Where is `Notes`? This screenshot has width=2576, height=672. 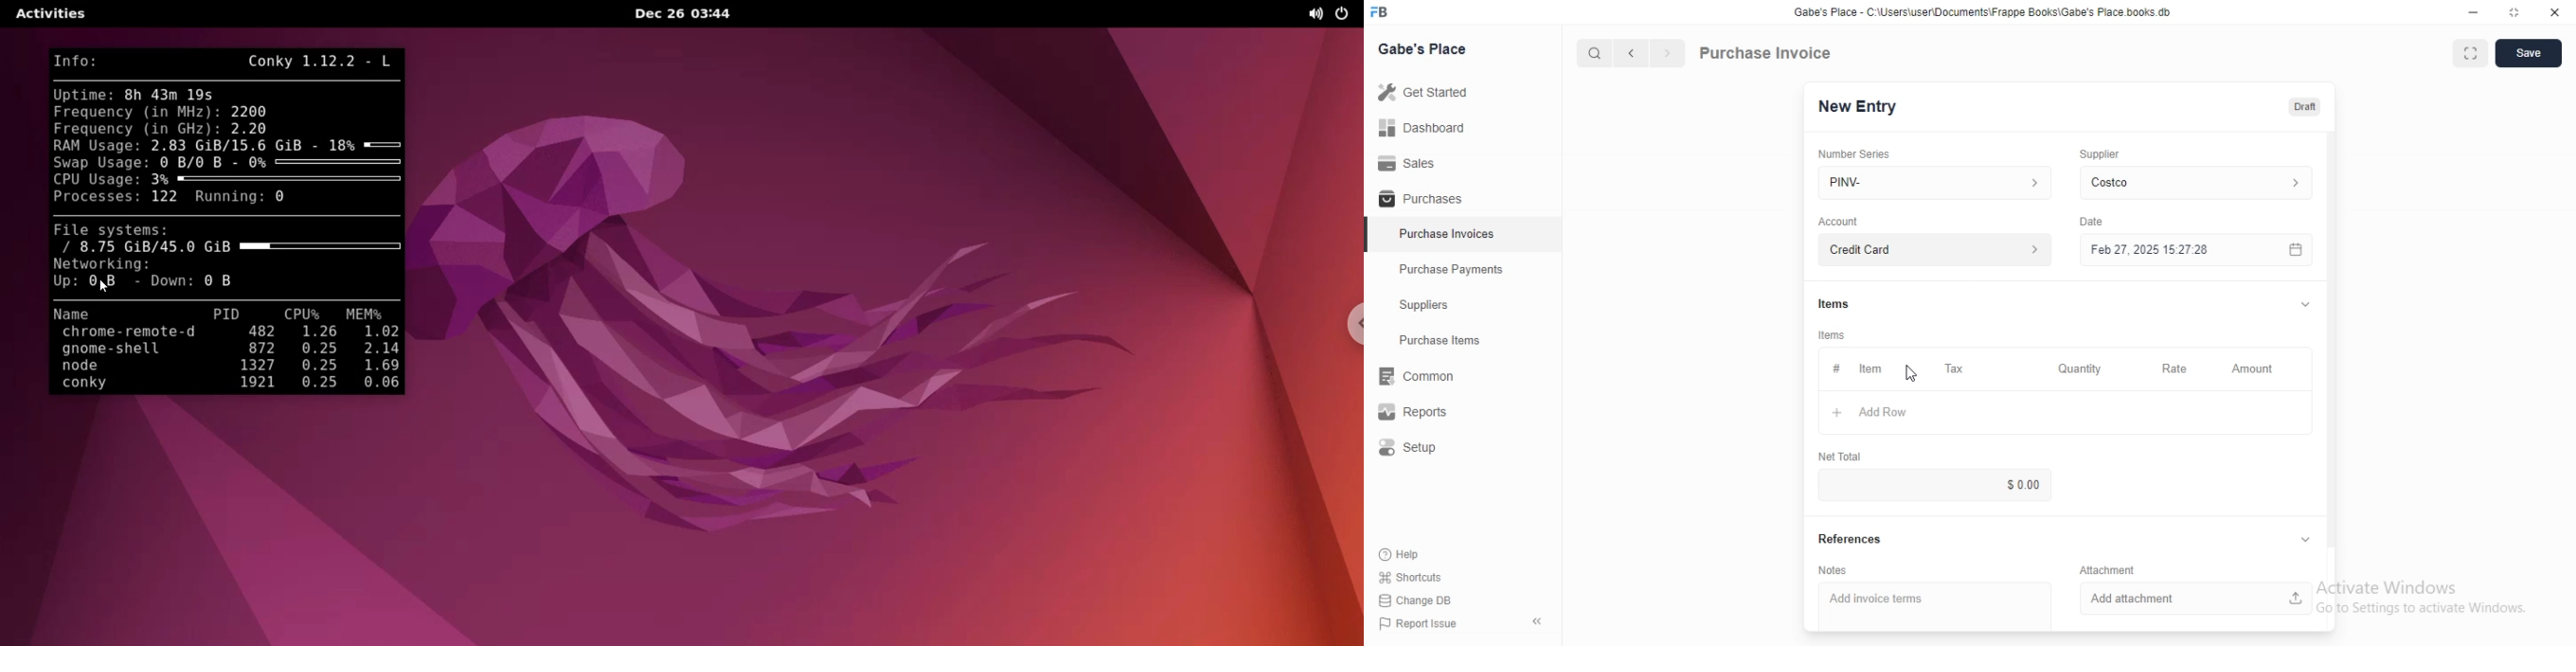 Notes is located at coordinates (1833, 570).